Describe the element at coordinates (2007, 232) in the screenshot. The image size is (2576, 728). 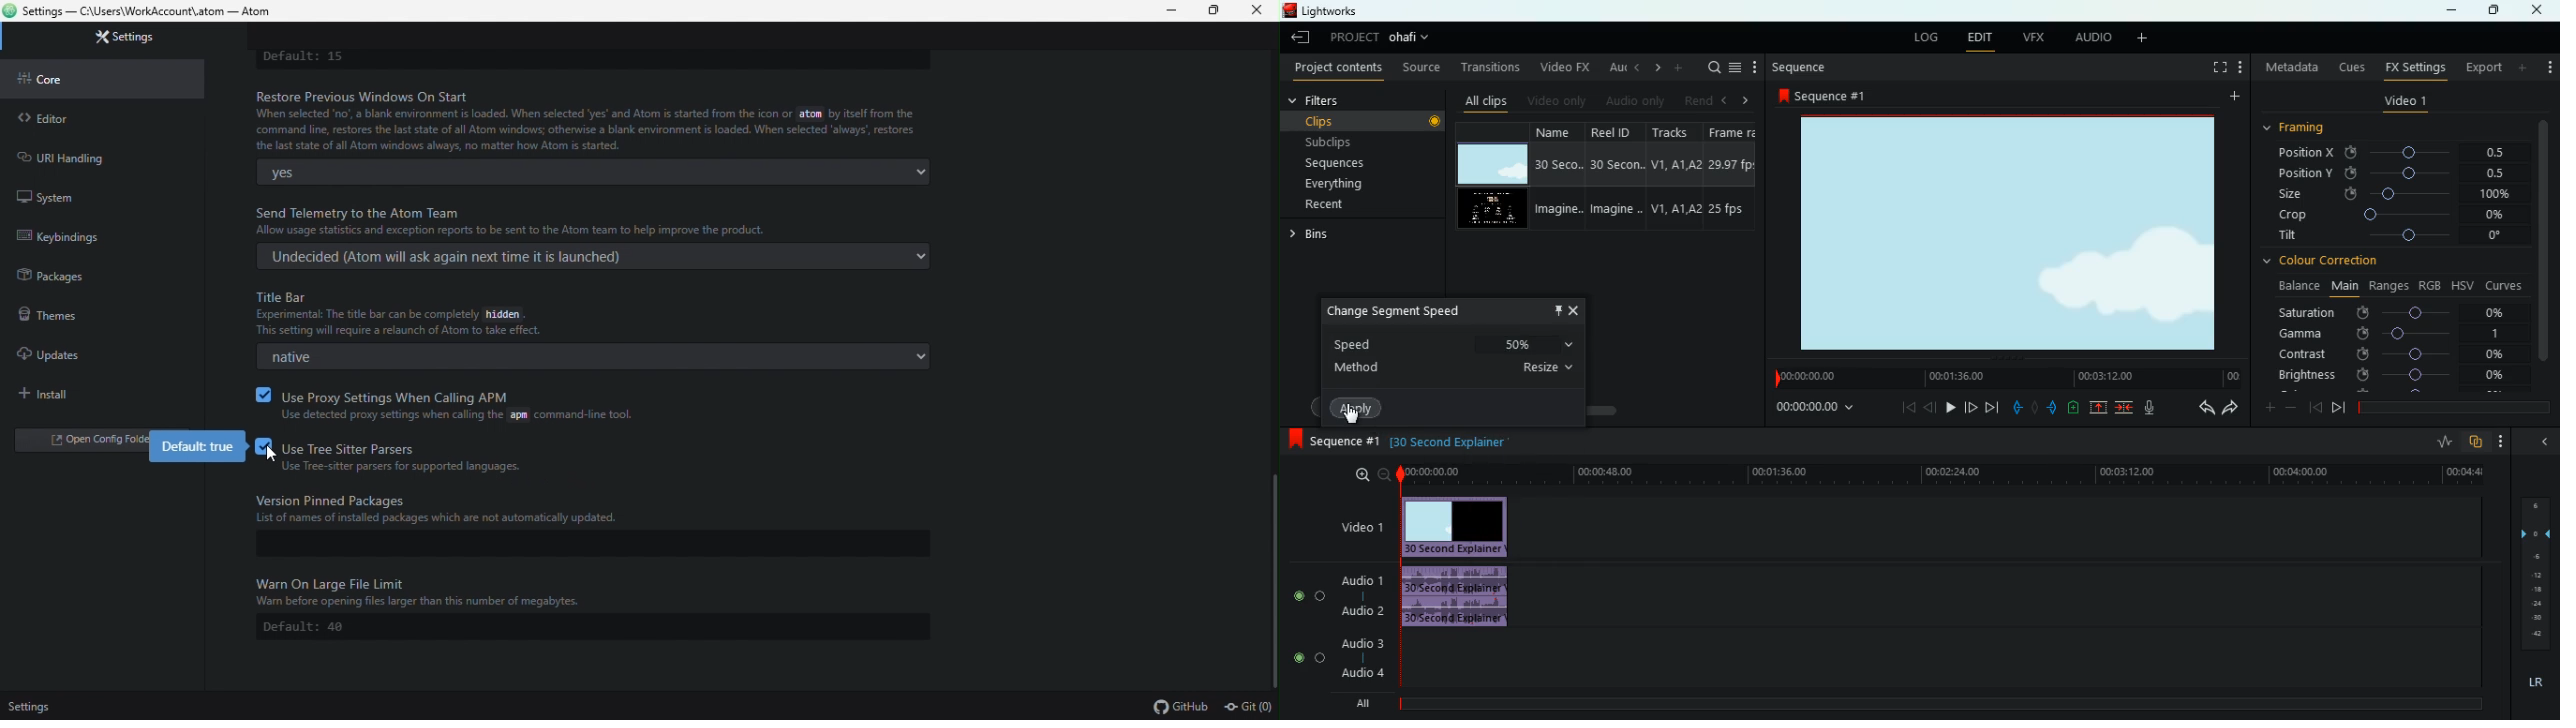
I see `image` at that location.